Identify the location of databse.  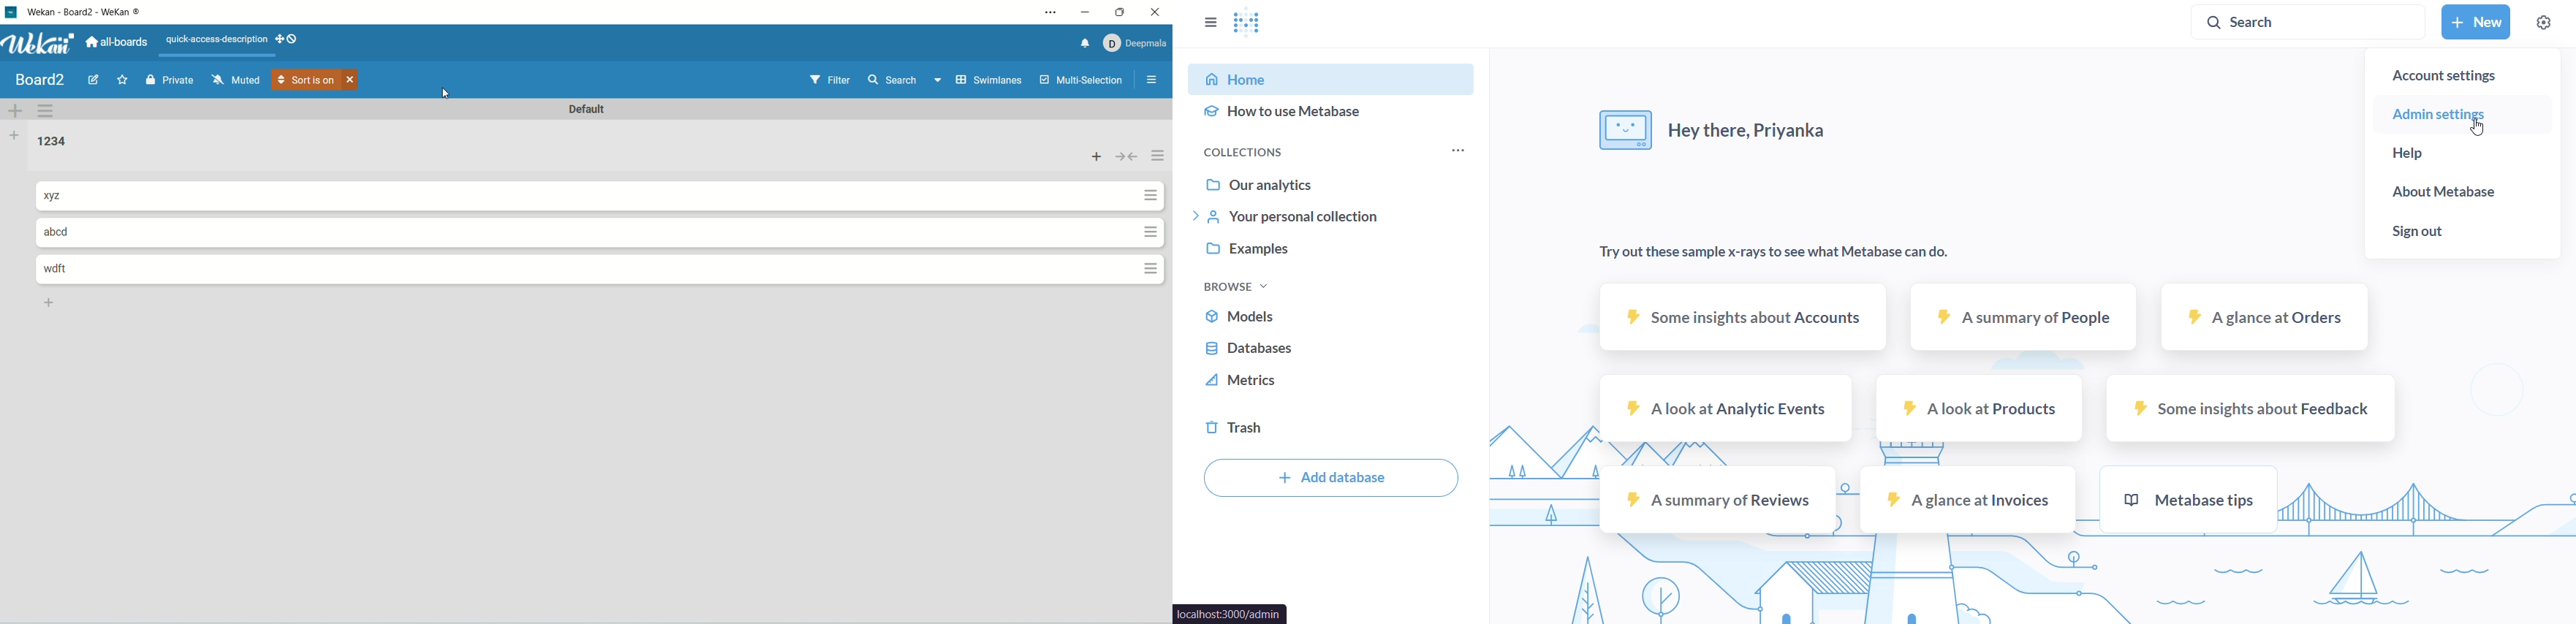
(1330, 349).